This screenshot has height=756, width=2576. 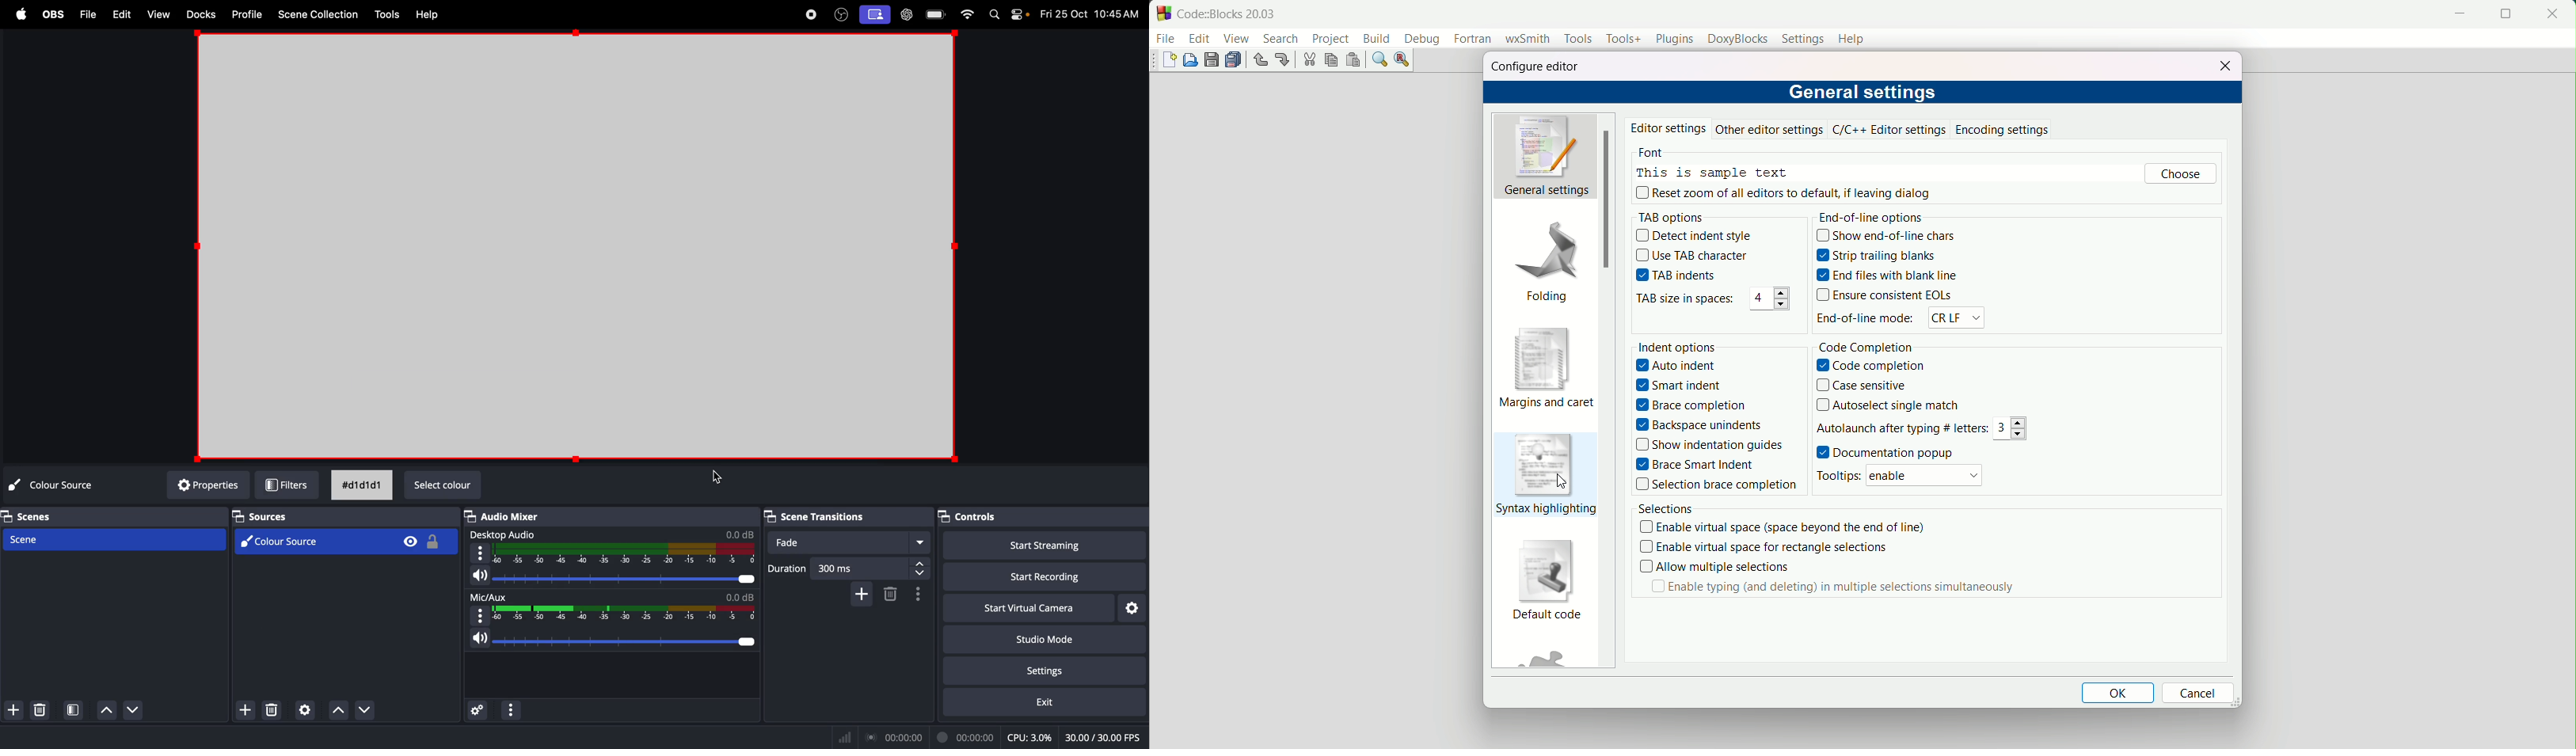 I want to click on general settings, so click(x=1543, y=156).